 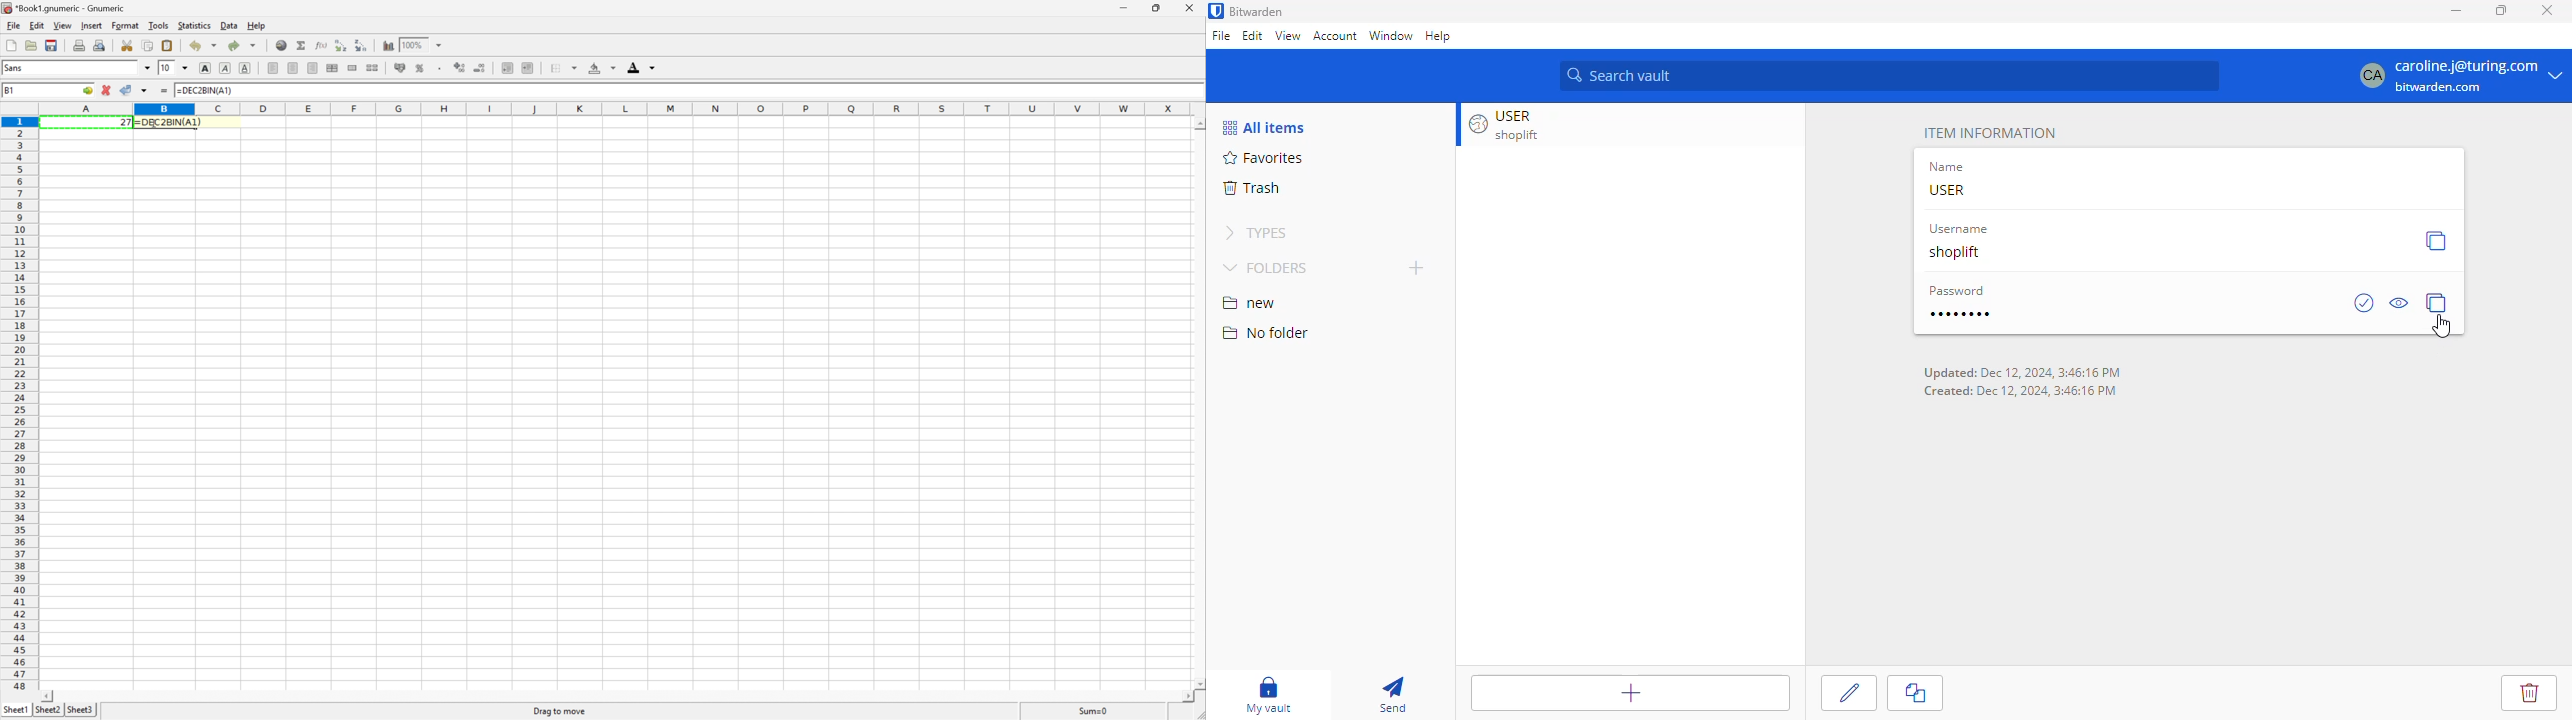 What do you see at coordinates (1265, 128) in the screenshot?
I see `all items` at bounding box center [1265, 128].